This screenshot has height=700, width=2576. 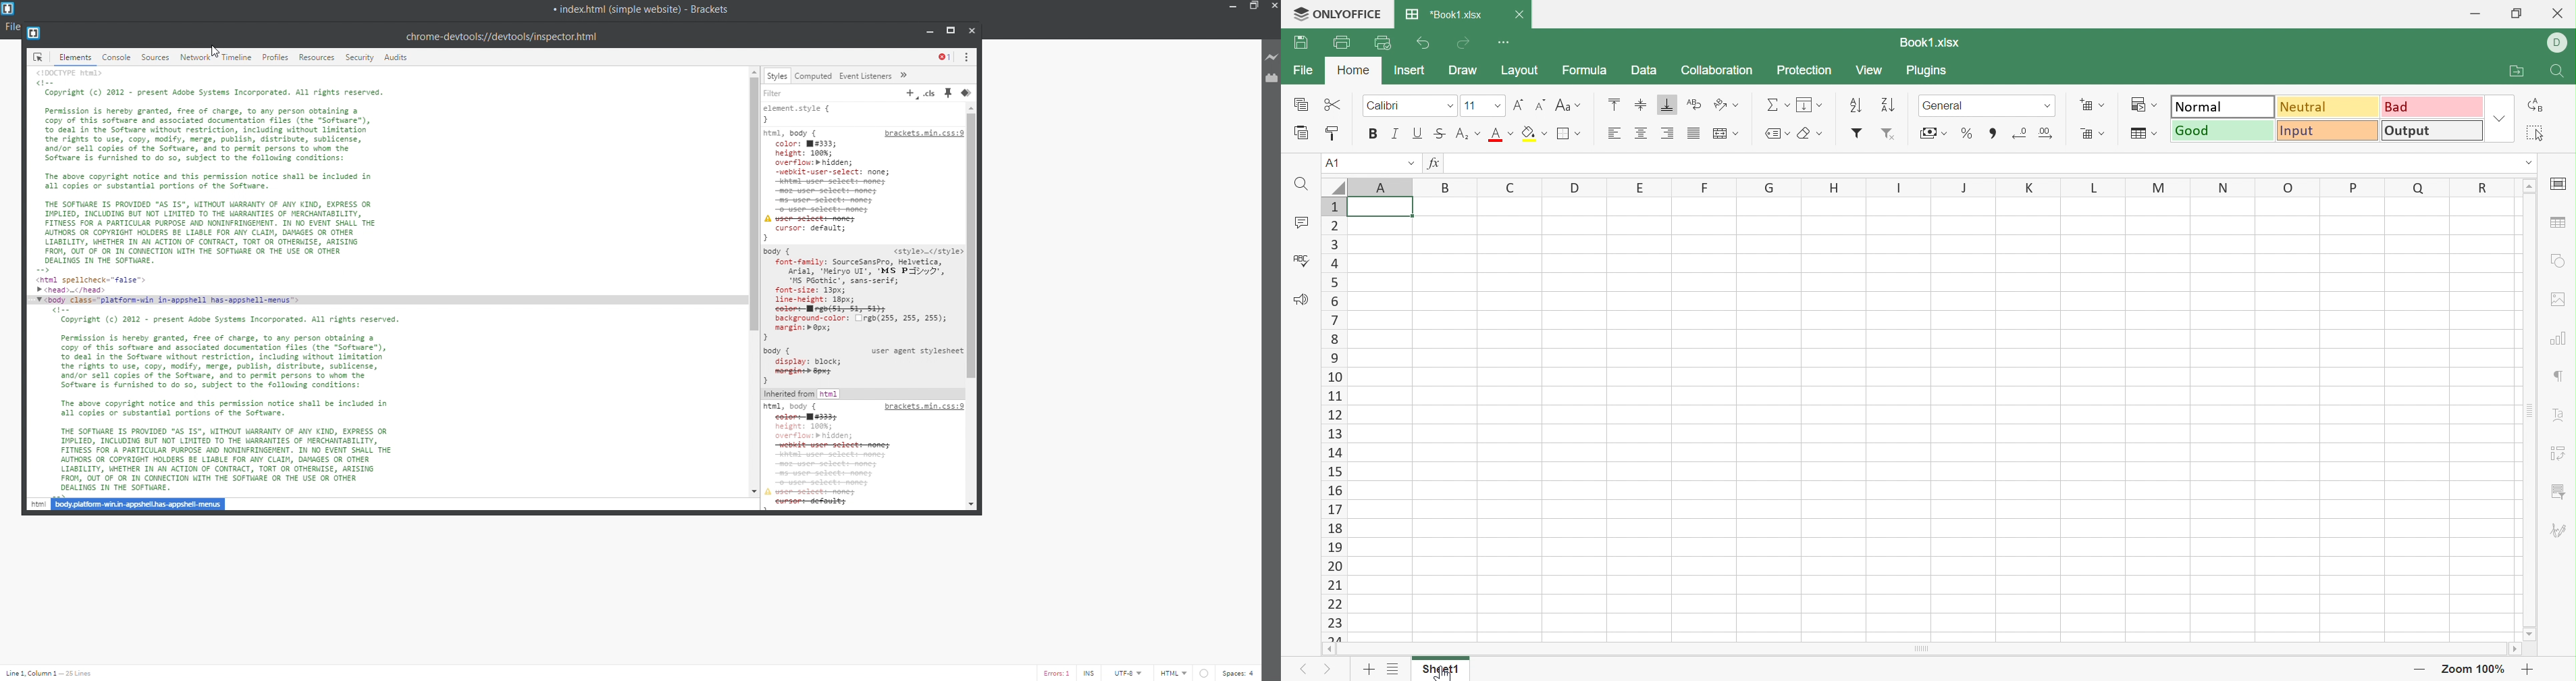 I want to click on Align Right, so click(x=1668, y=134).